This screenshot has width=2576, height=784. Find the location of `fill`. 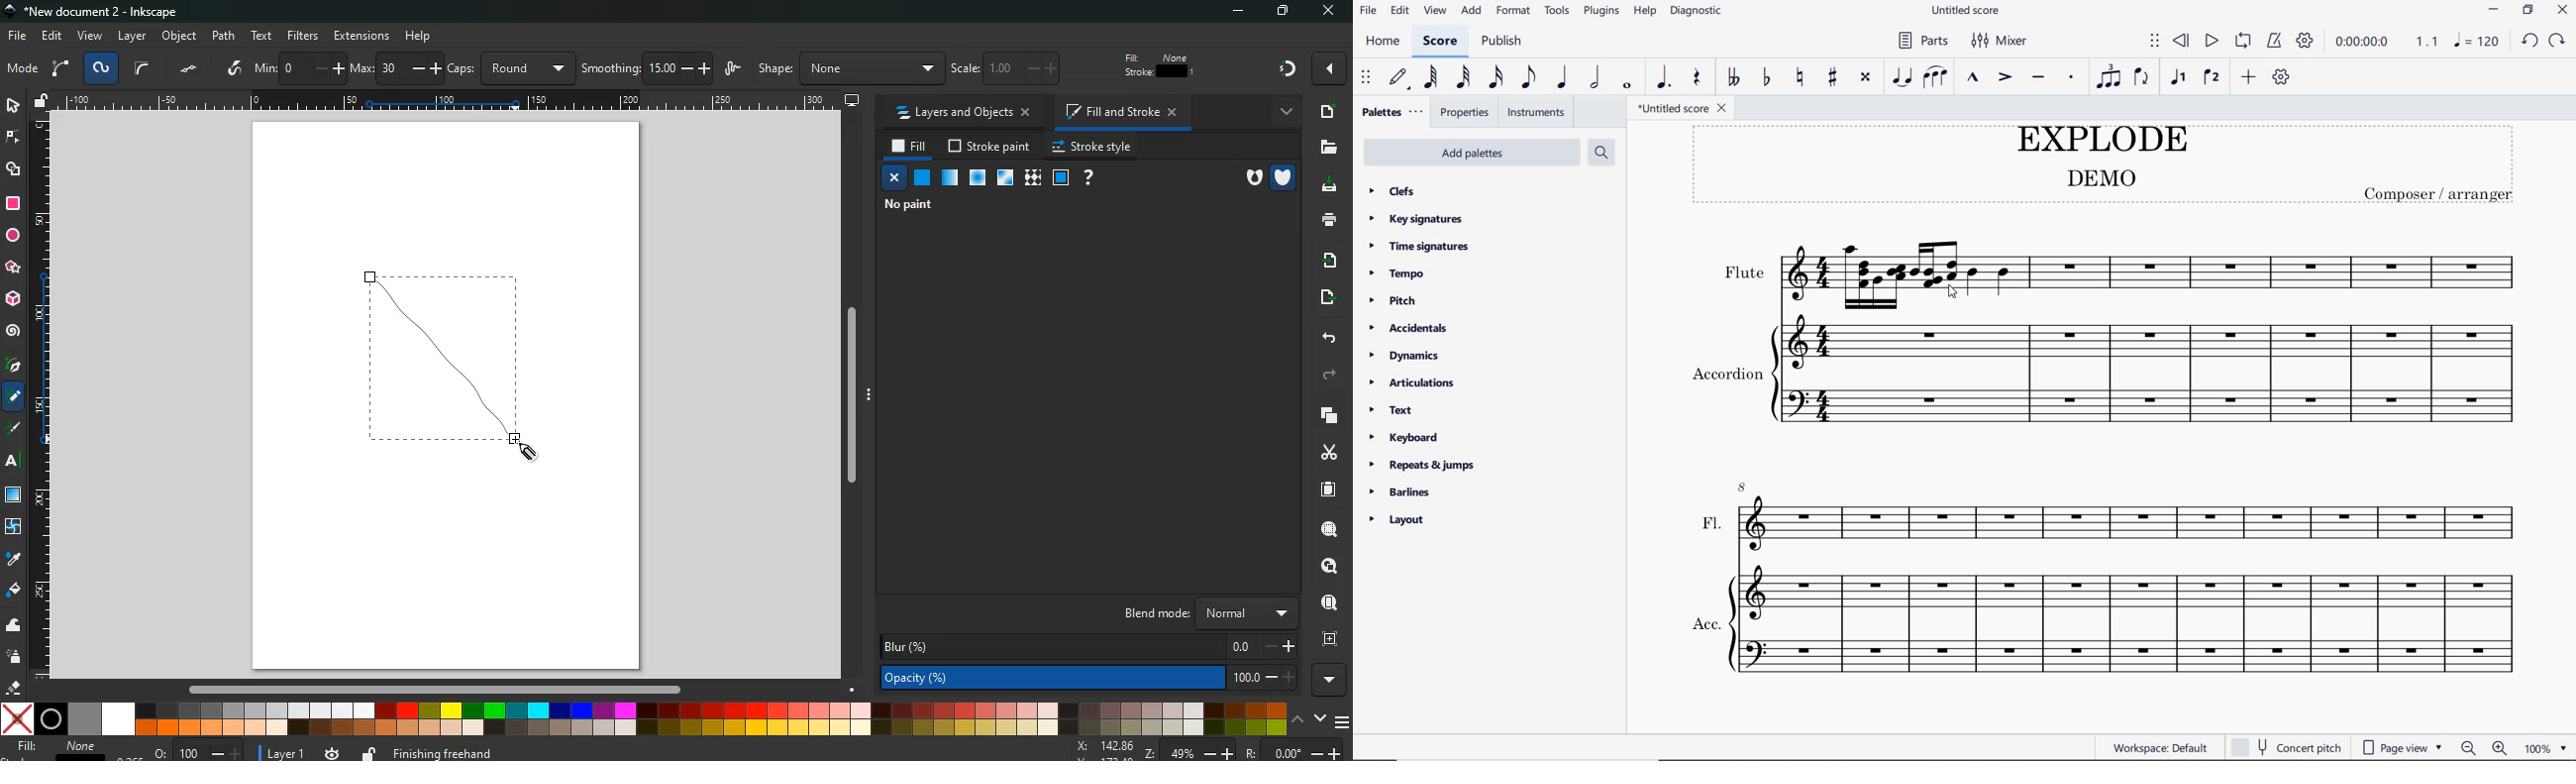

fill is located at coordinates (57, 747).